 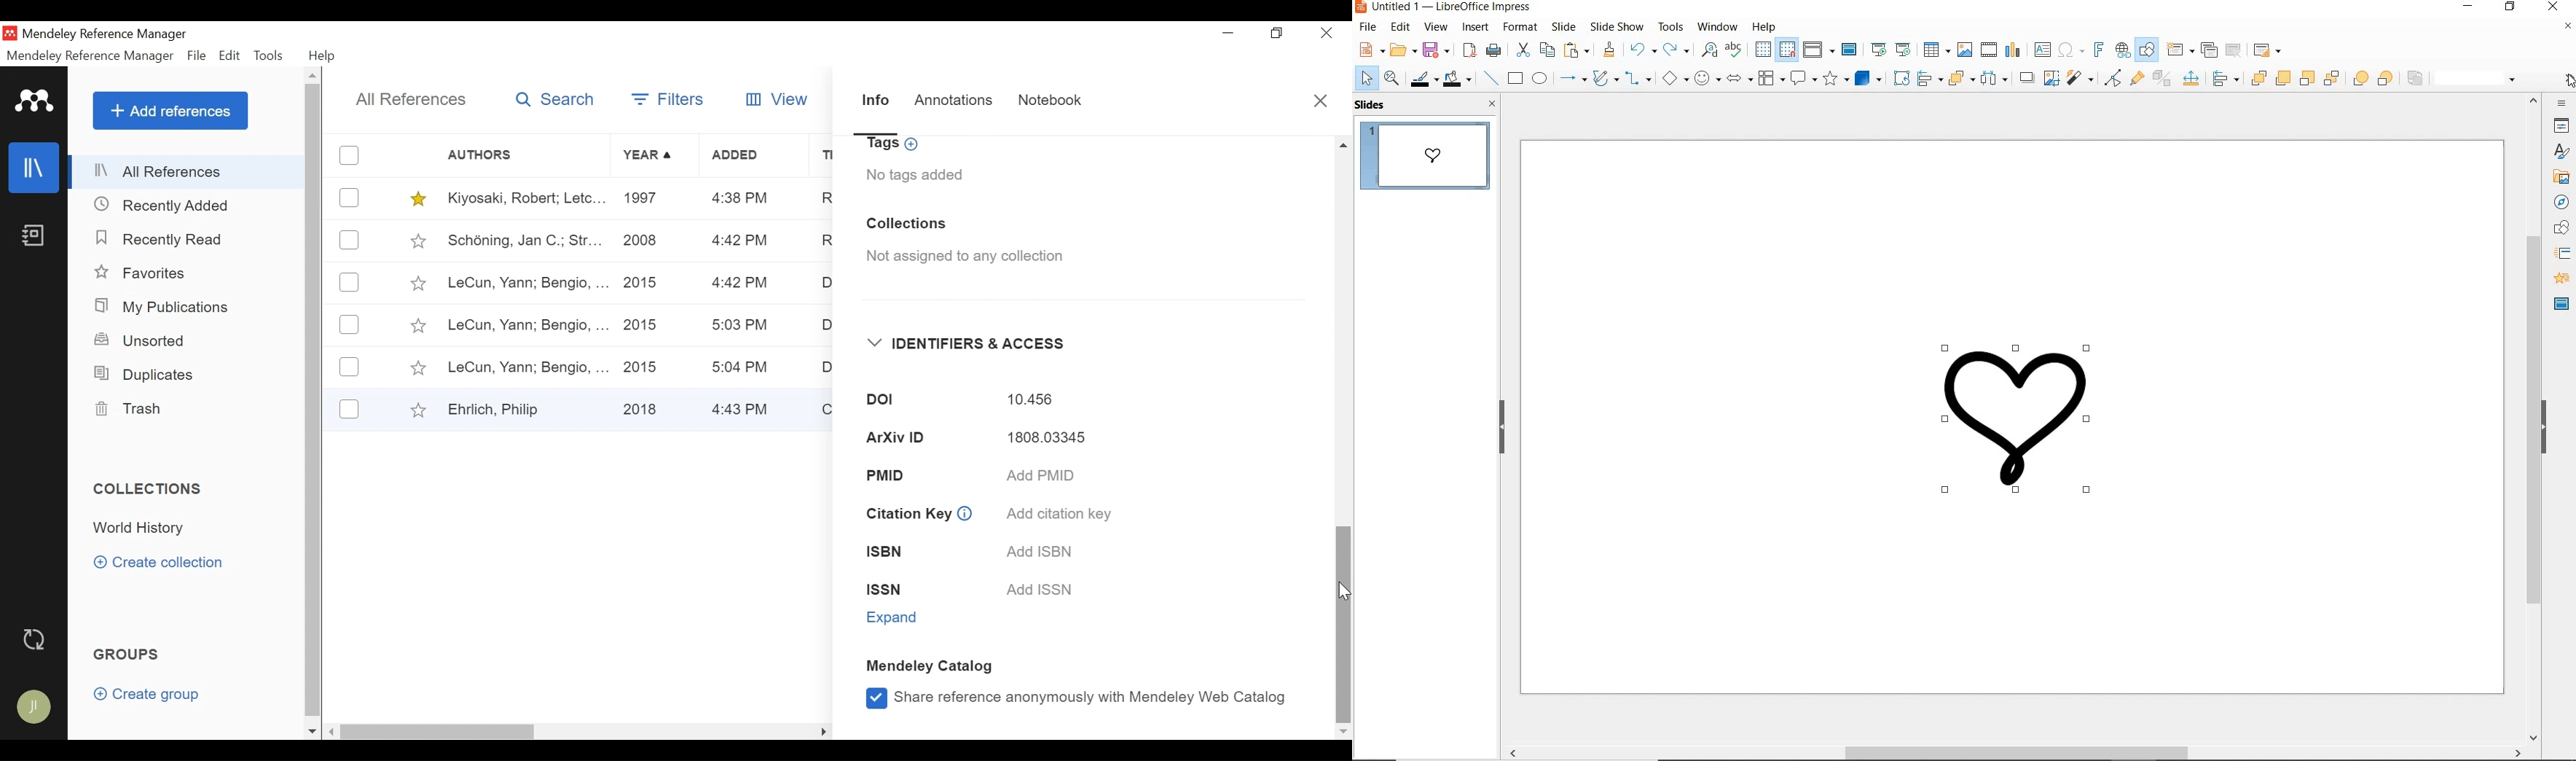 What do you see at coordinates (35, 101) in the screenshot?
I see `Mendeley` at bounding box center [35, 101].